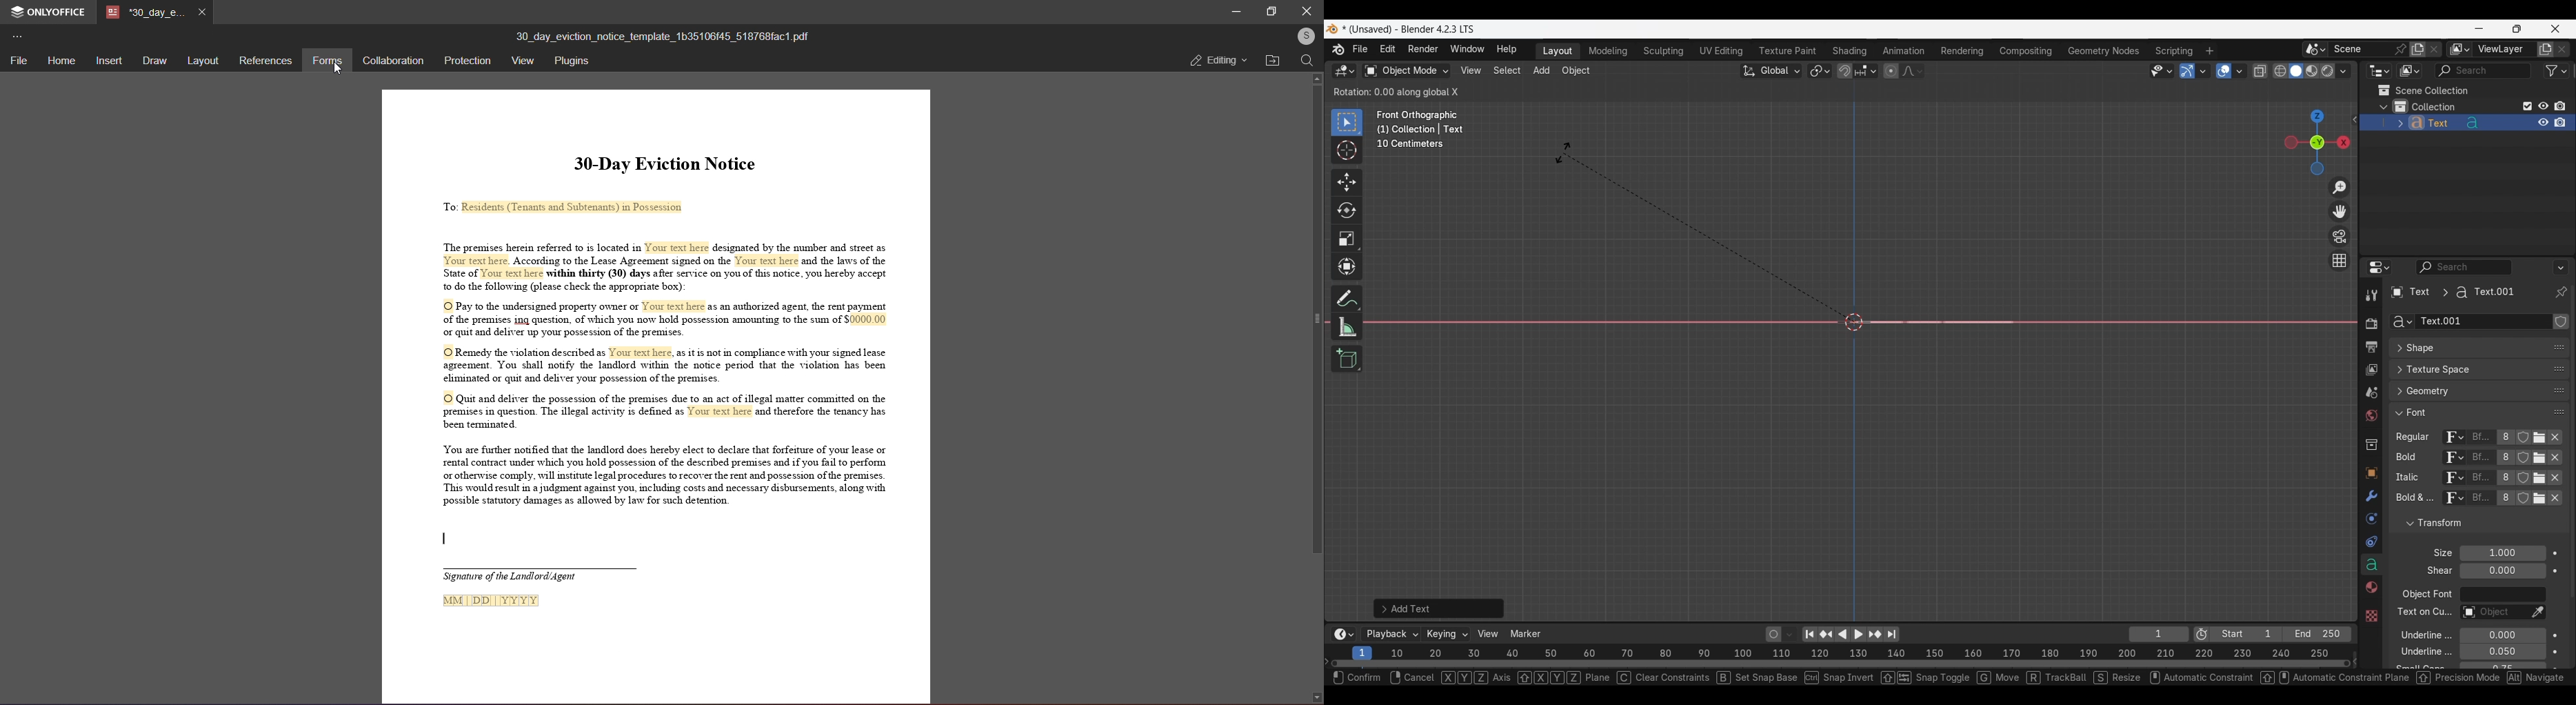  Describe the element at coordinates (1413, 678) in the screenshot. I see `` at that location.